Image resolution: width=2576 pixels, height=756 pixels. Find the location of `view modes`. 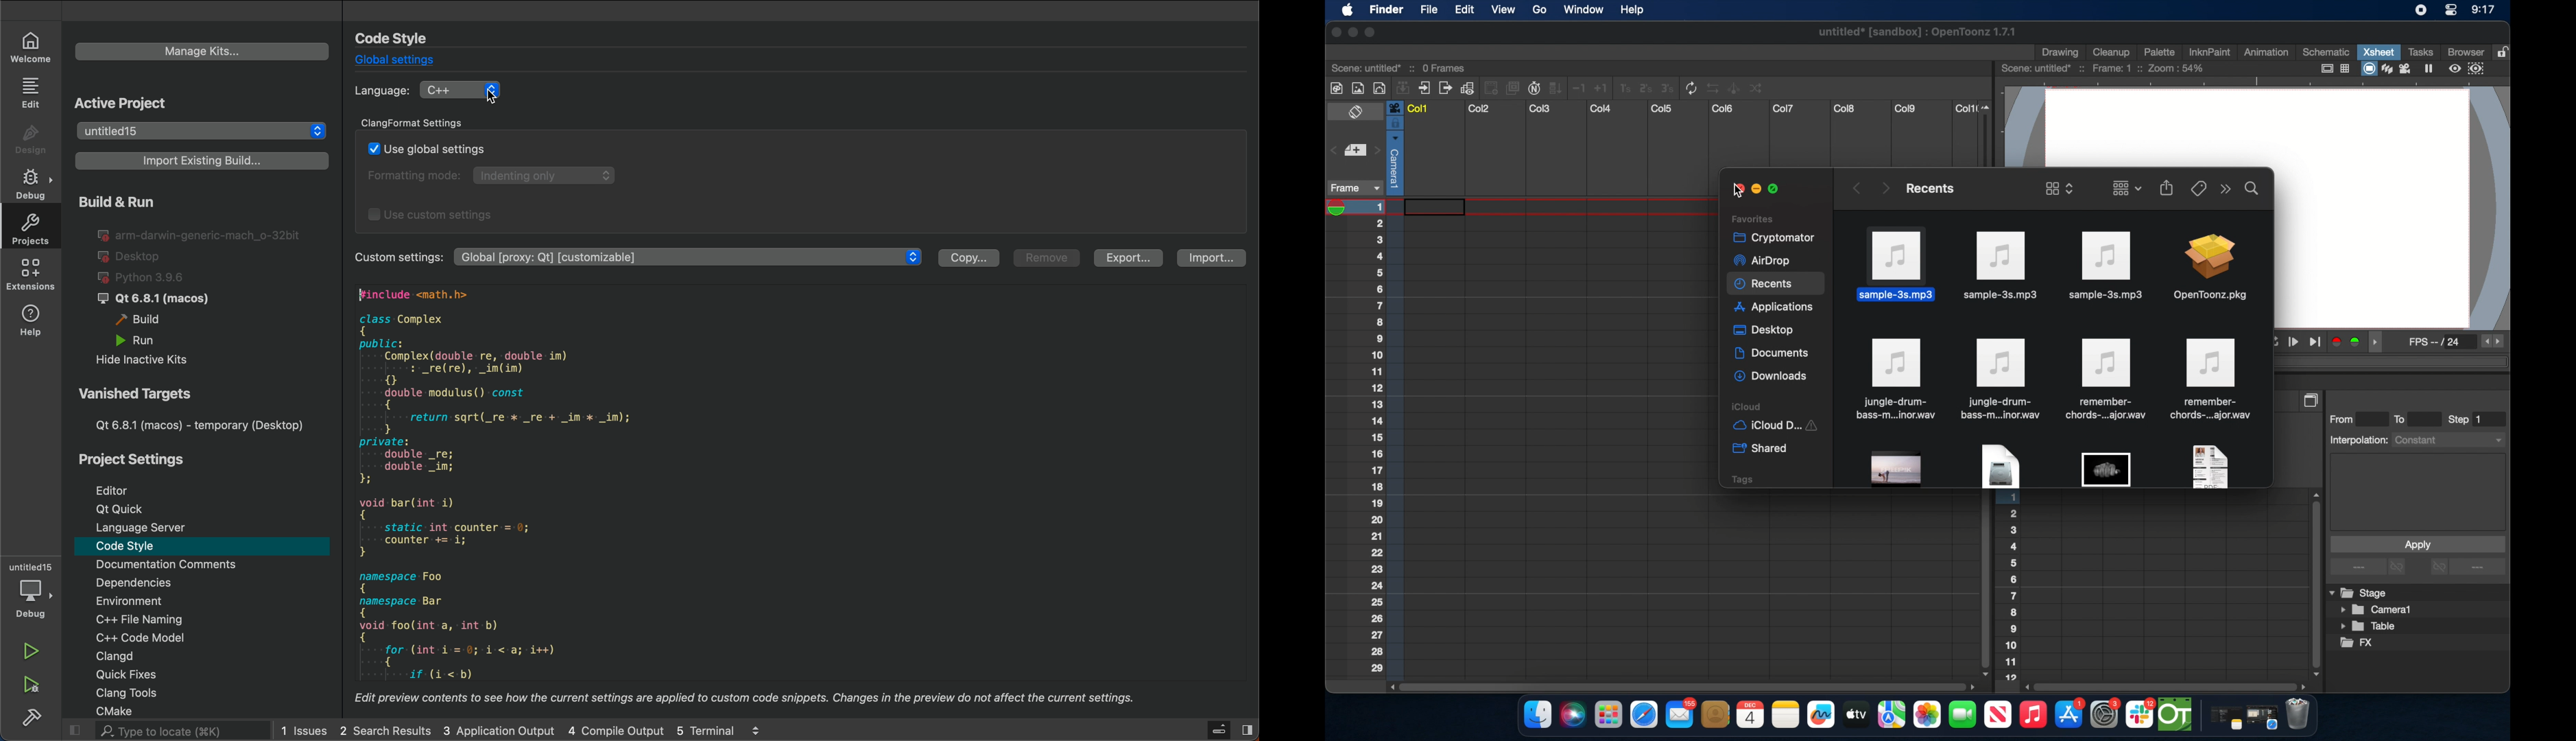

view modes is located at coordinates (2398, 69).